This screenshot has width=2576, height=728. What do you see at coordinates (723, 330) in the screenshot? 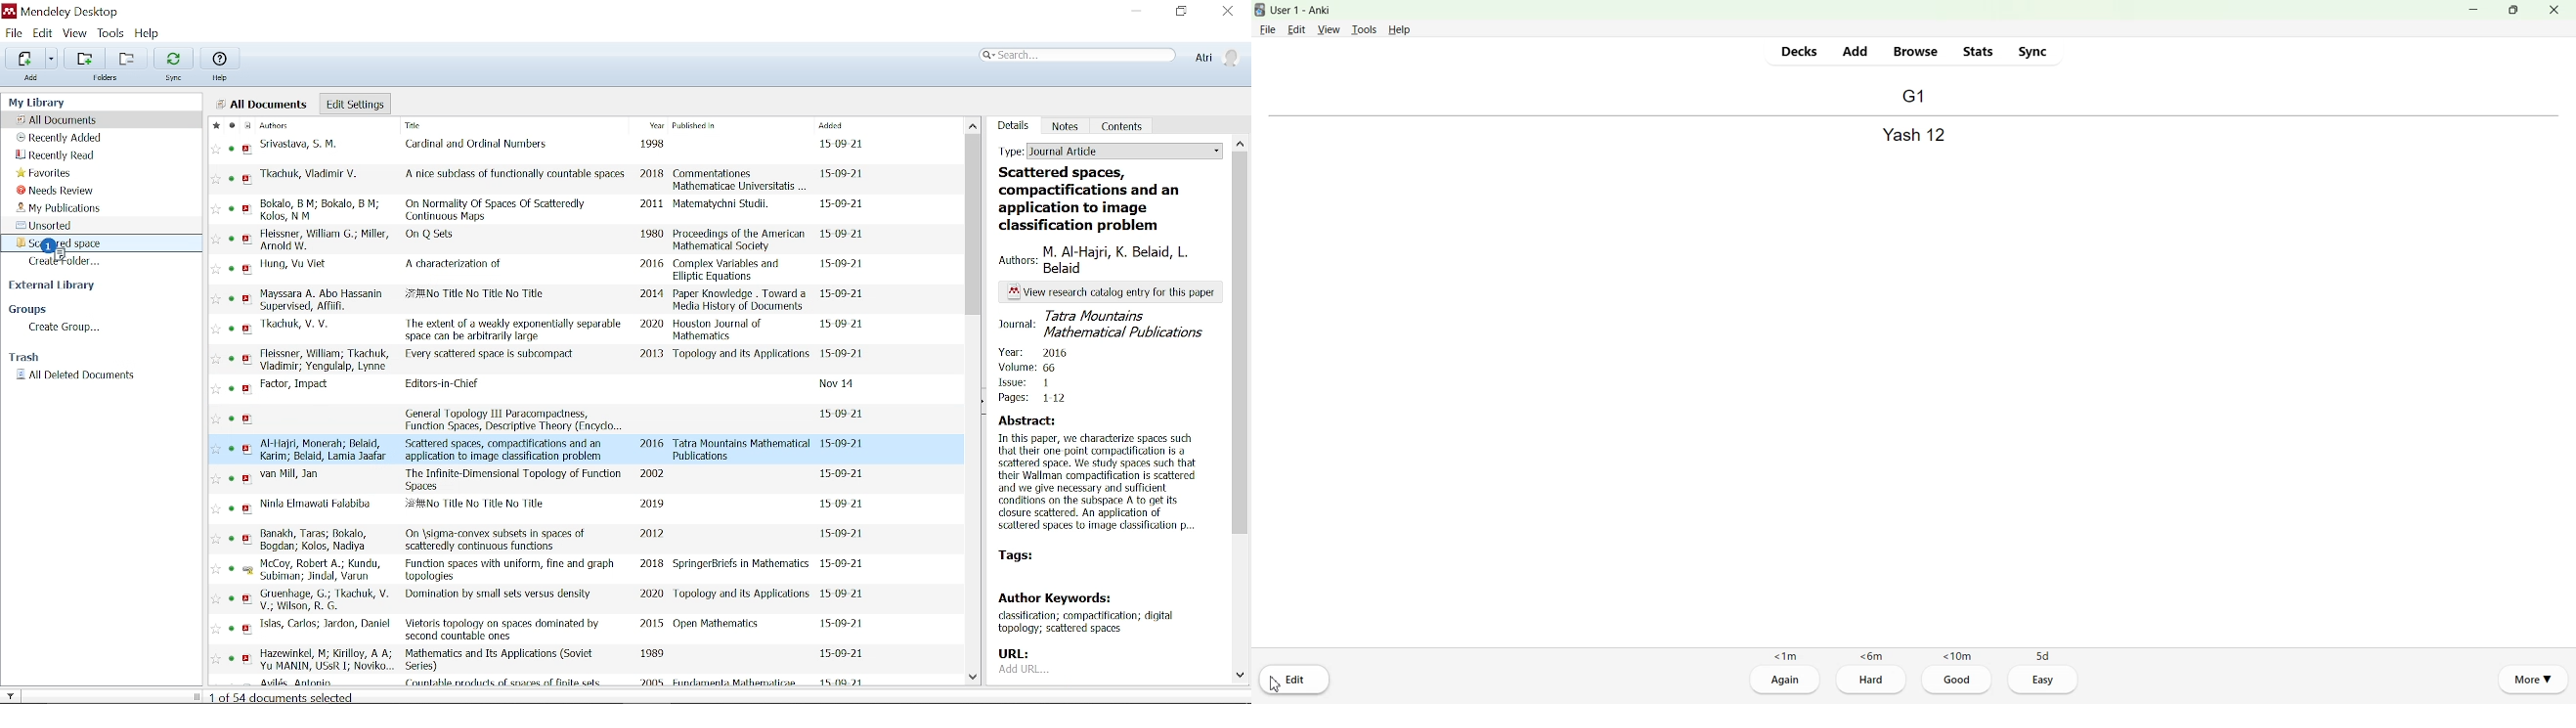
I see `Houston Journal of
Mathematics.` at bounding box center [723, 330].